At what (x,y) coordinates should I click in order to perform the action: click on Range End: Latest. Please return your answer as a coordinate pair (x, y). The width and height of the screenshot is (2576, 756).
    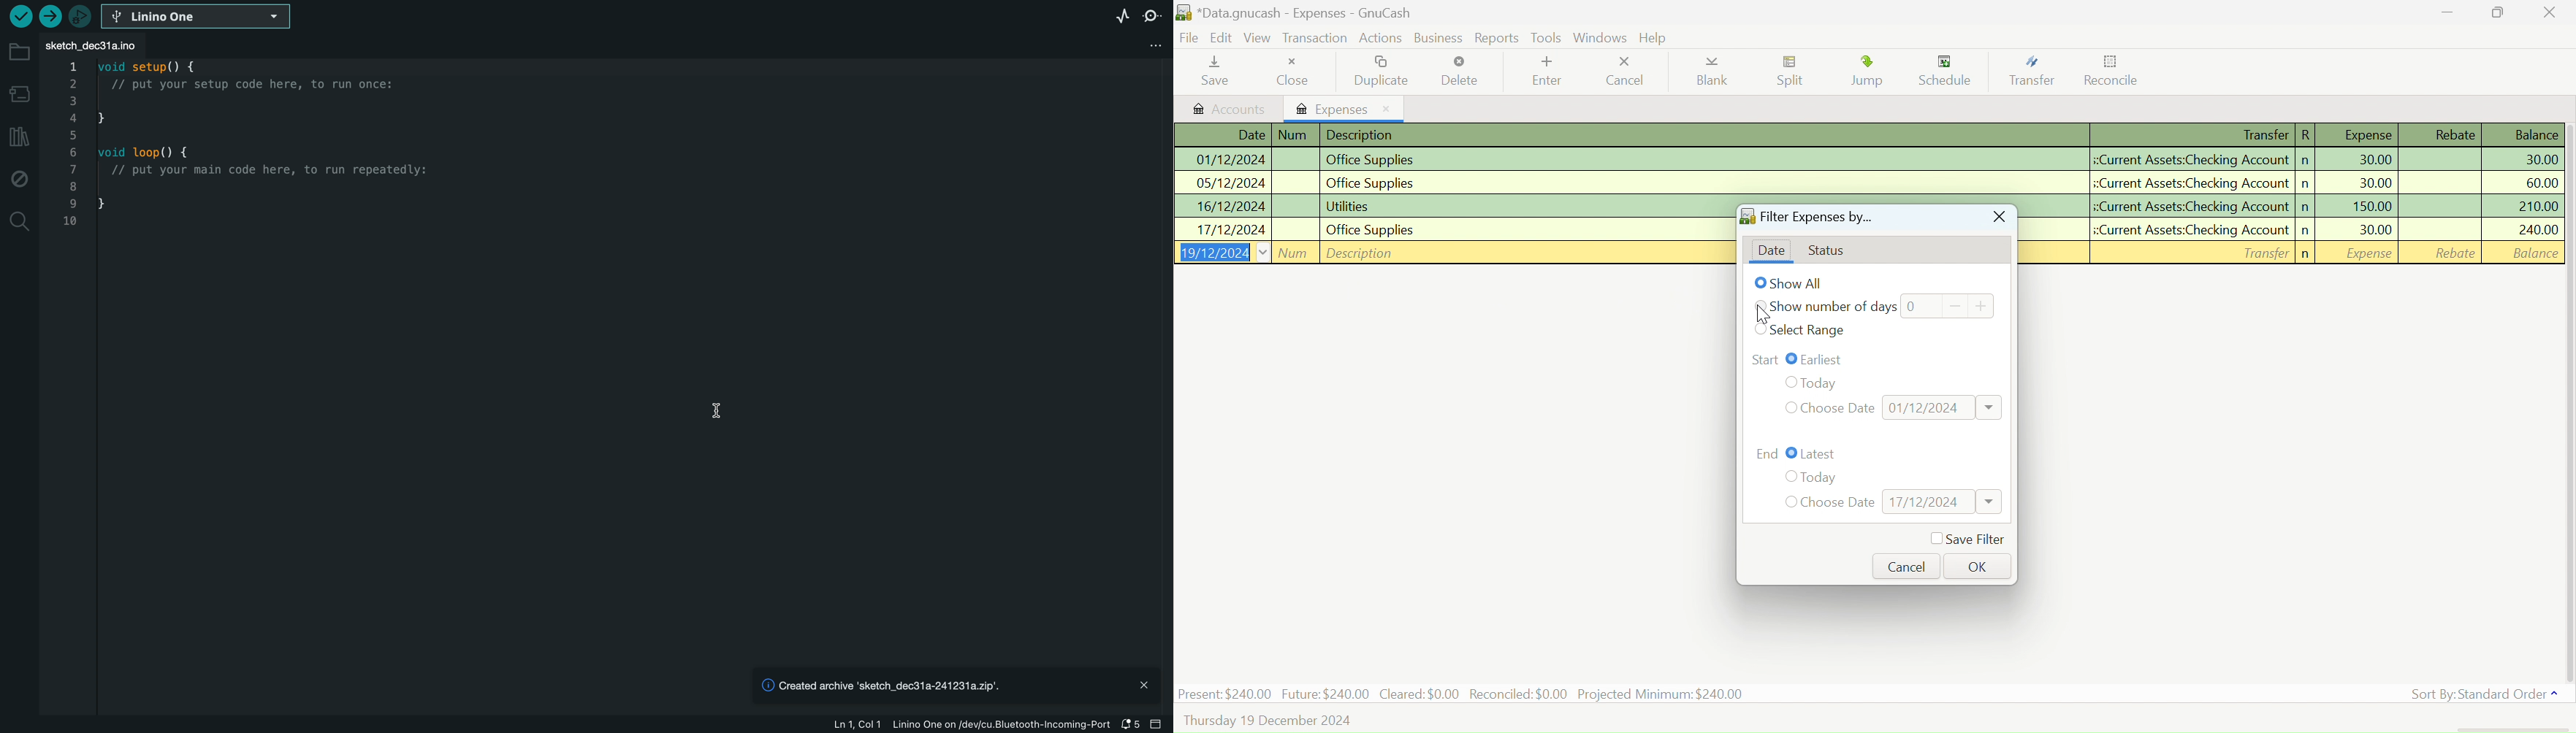
    Looking at the image, I should click on (1768, 452).